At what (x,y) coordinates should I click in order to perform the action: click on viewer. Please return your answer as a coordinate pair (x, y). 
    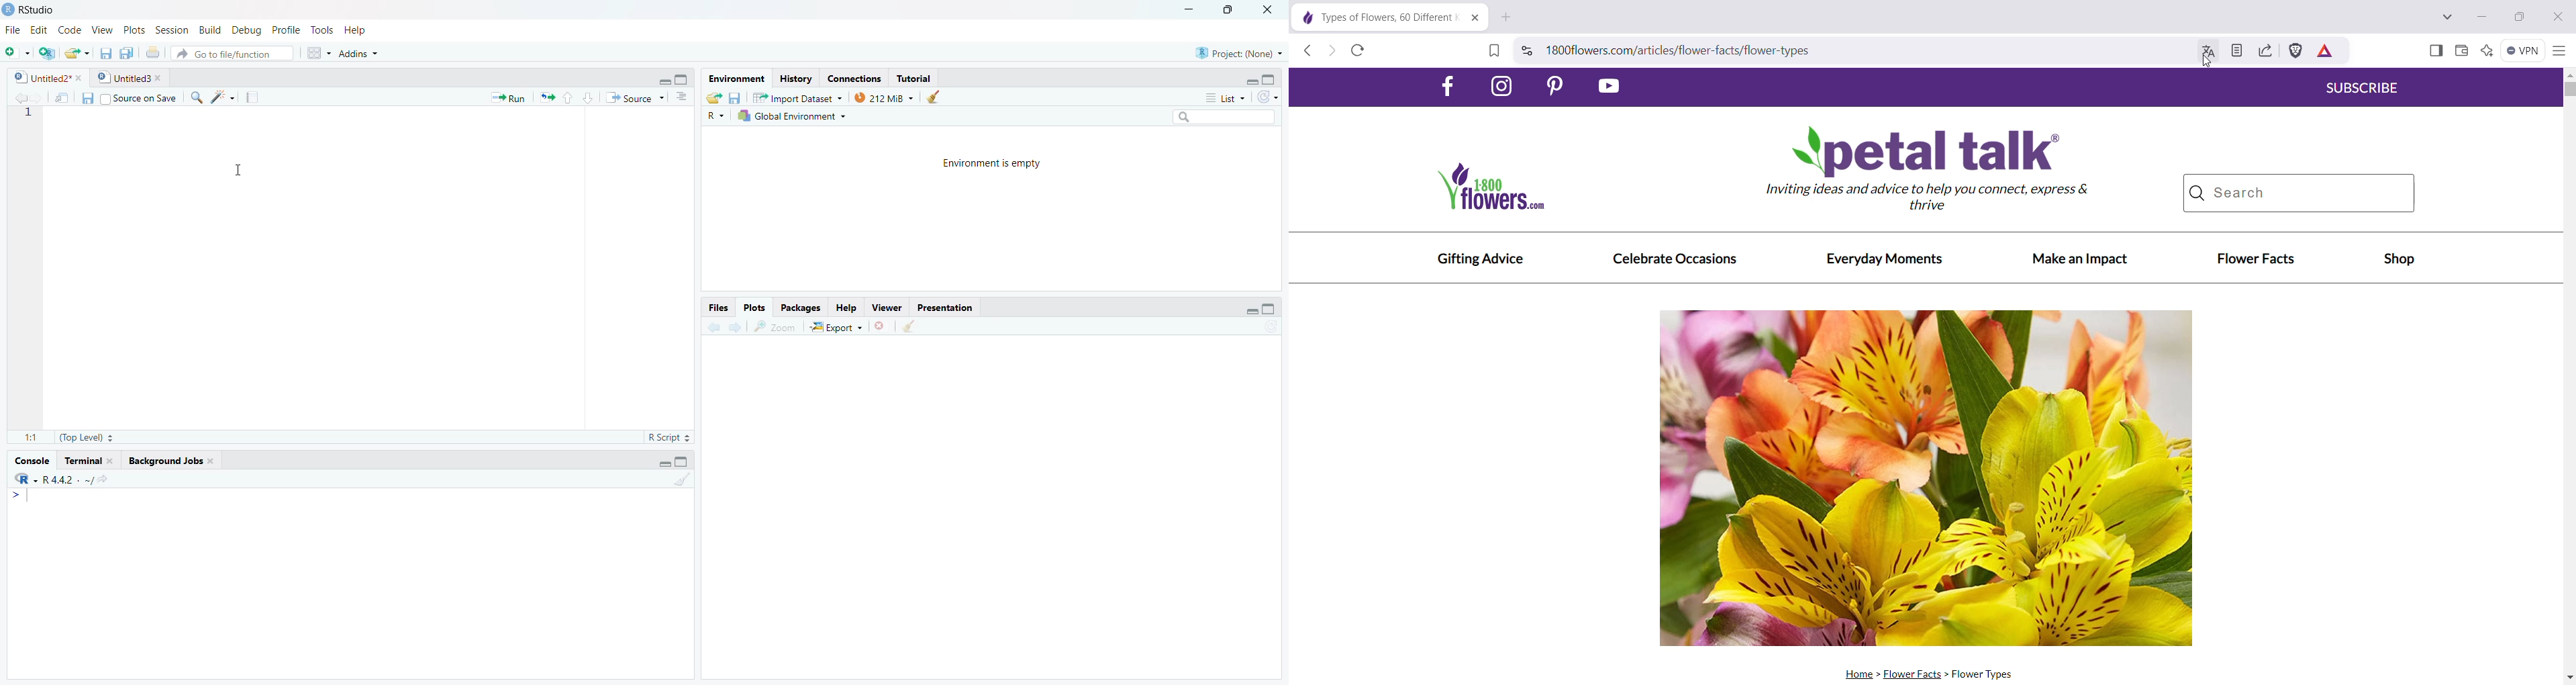
    Looking at the image, I should click on (885, 306).